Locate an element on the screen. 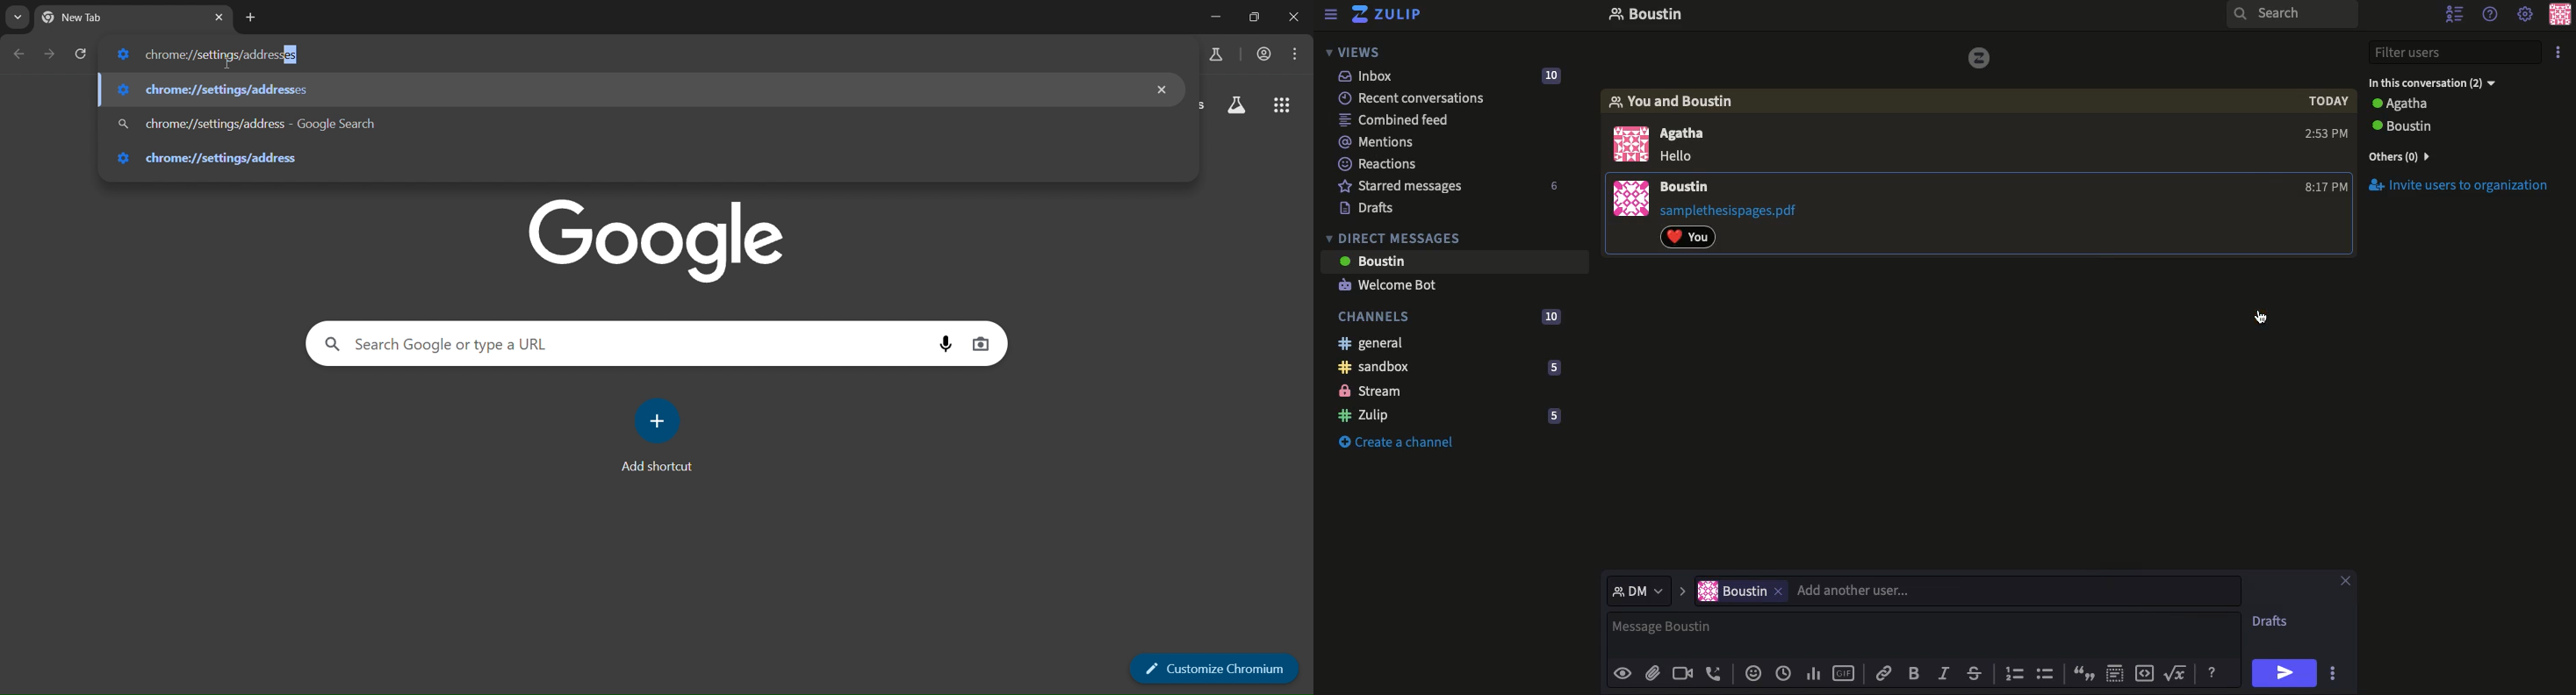 The width and height of the screenshot is (2576, 700). Quote is located at coordinates (2083, 673).